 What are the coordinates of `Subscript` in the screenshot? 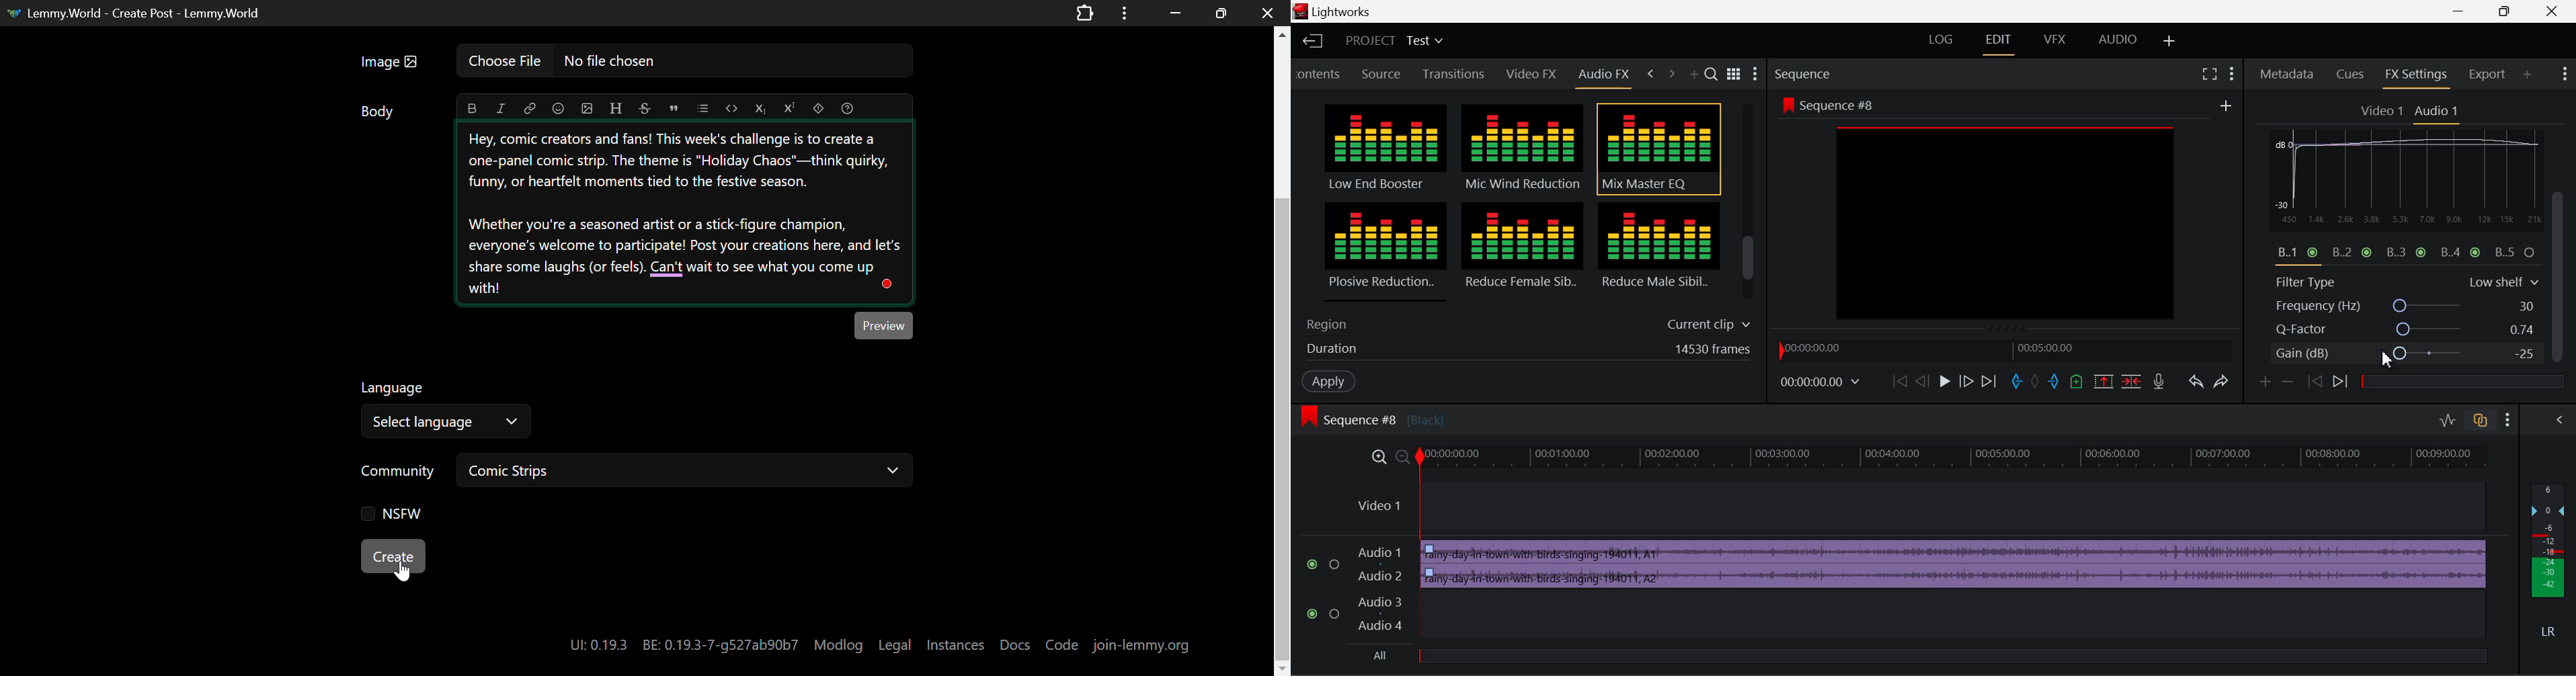 It's located at (759, 108).